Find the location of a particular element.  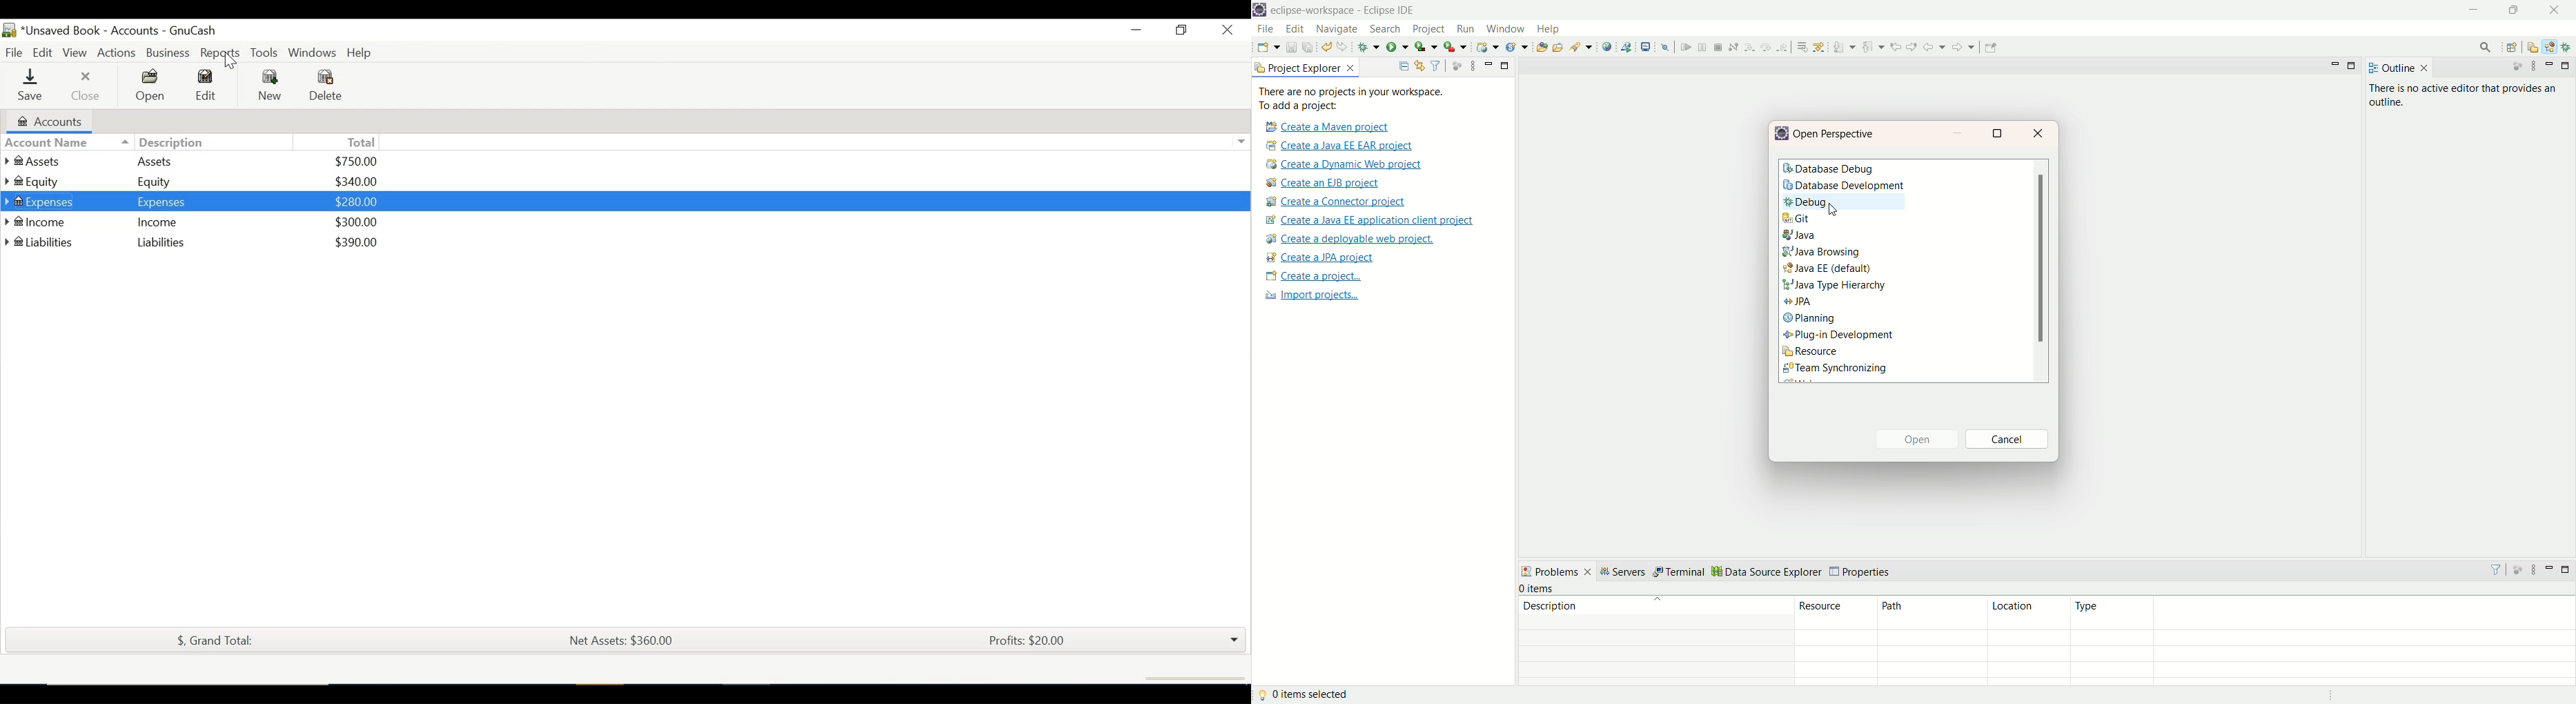

open task is located at coordinates (1557, 46).